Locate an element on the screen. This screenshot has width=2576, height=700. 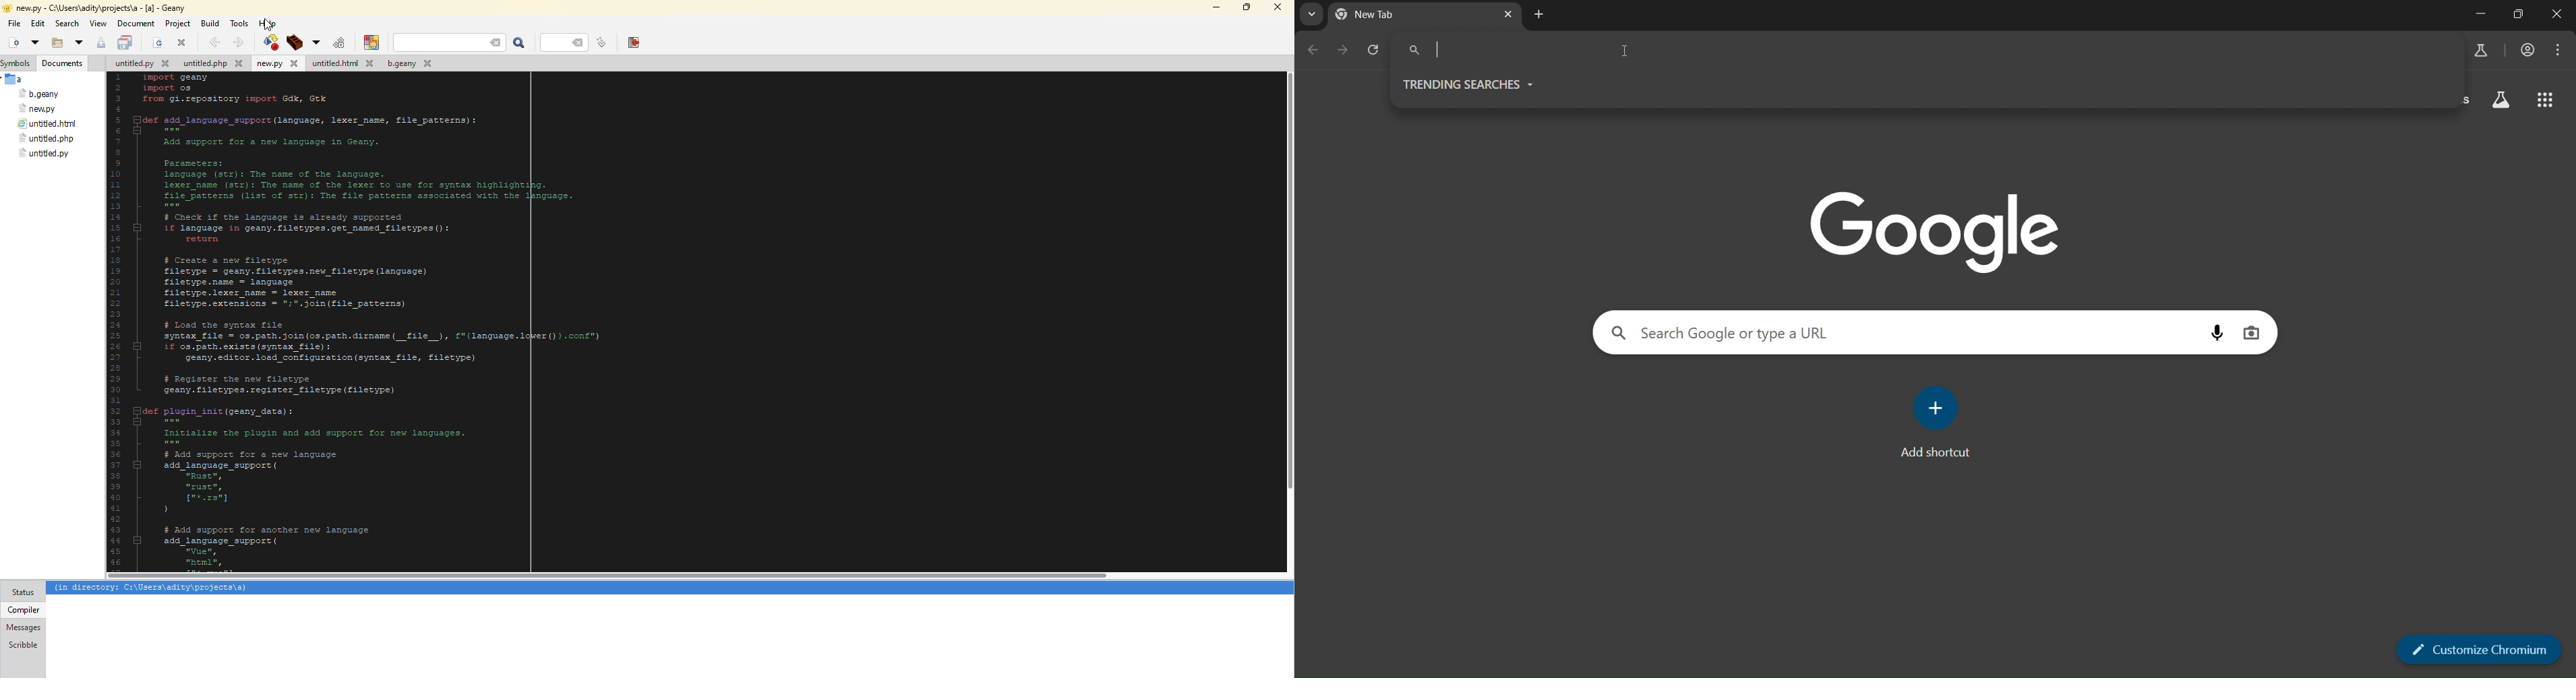
new tab is located at coordinates (1539, 15).